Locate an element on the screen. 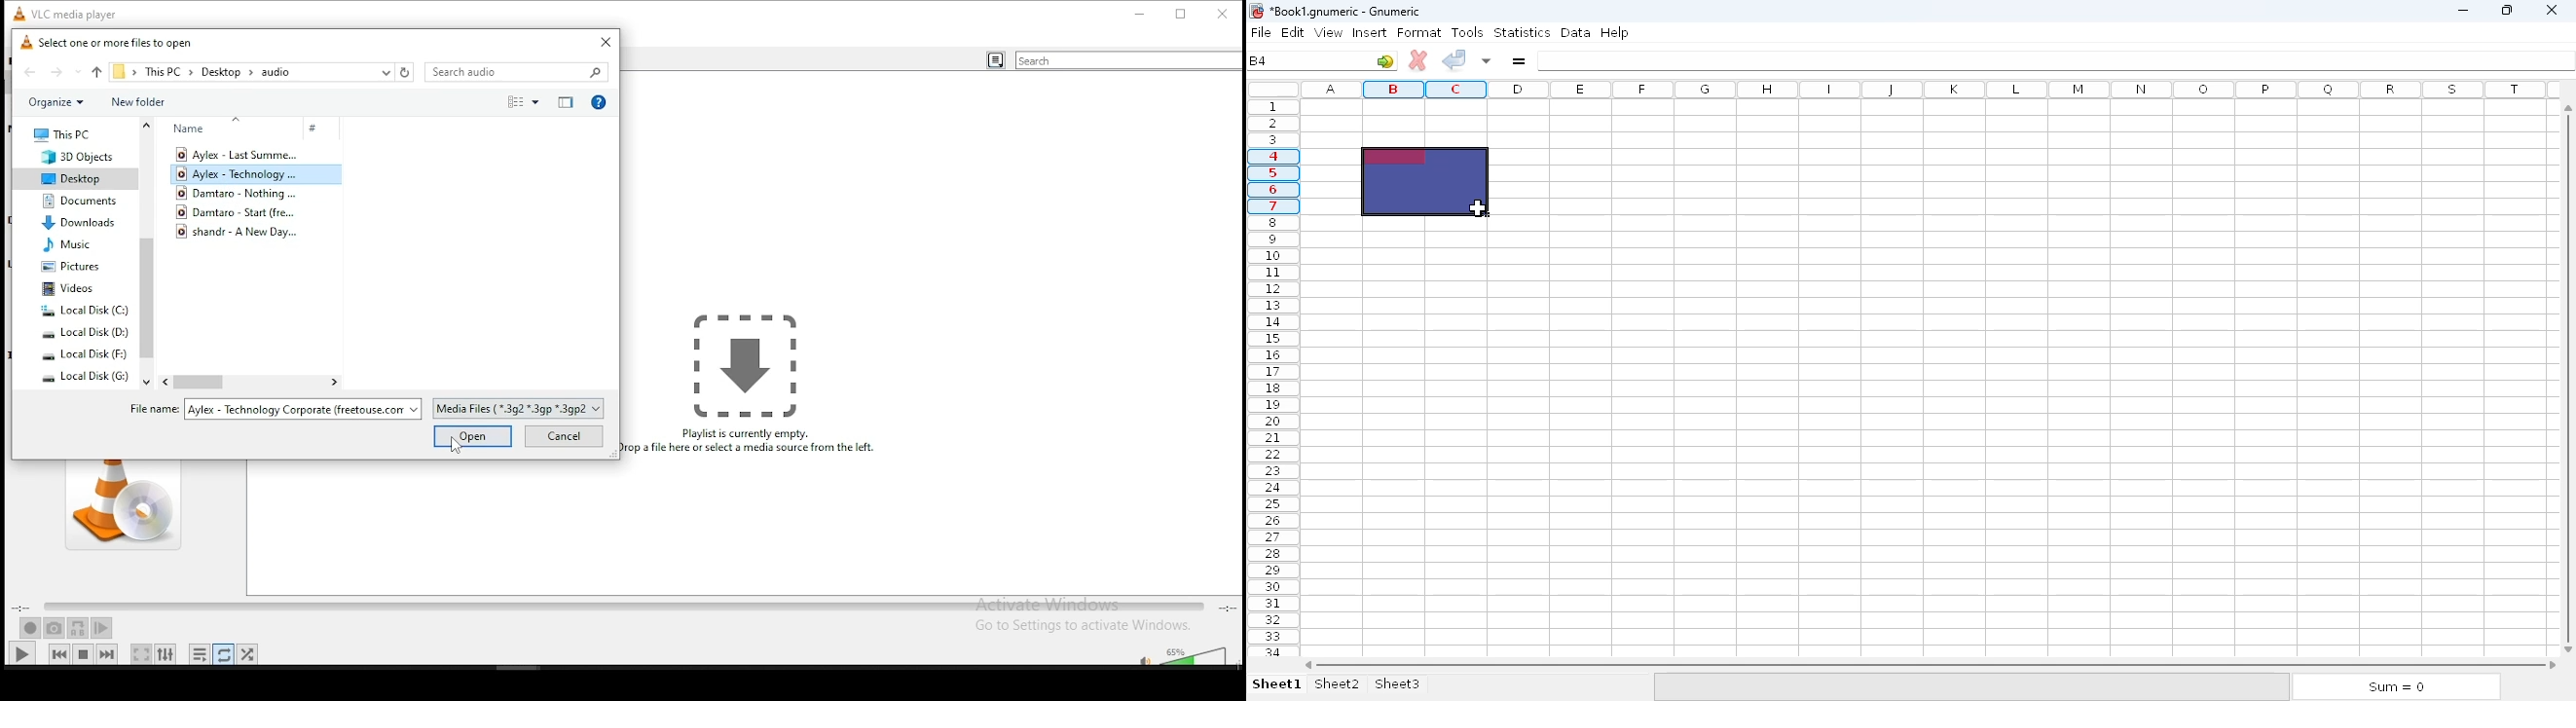  maximize is located at coordinates (1182, 13).